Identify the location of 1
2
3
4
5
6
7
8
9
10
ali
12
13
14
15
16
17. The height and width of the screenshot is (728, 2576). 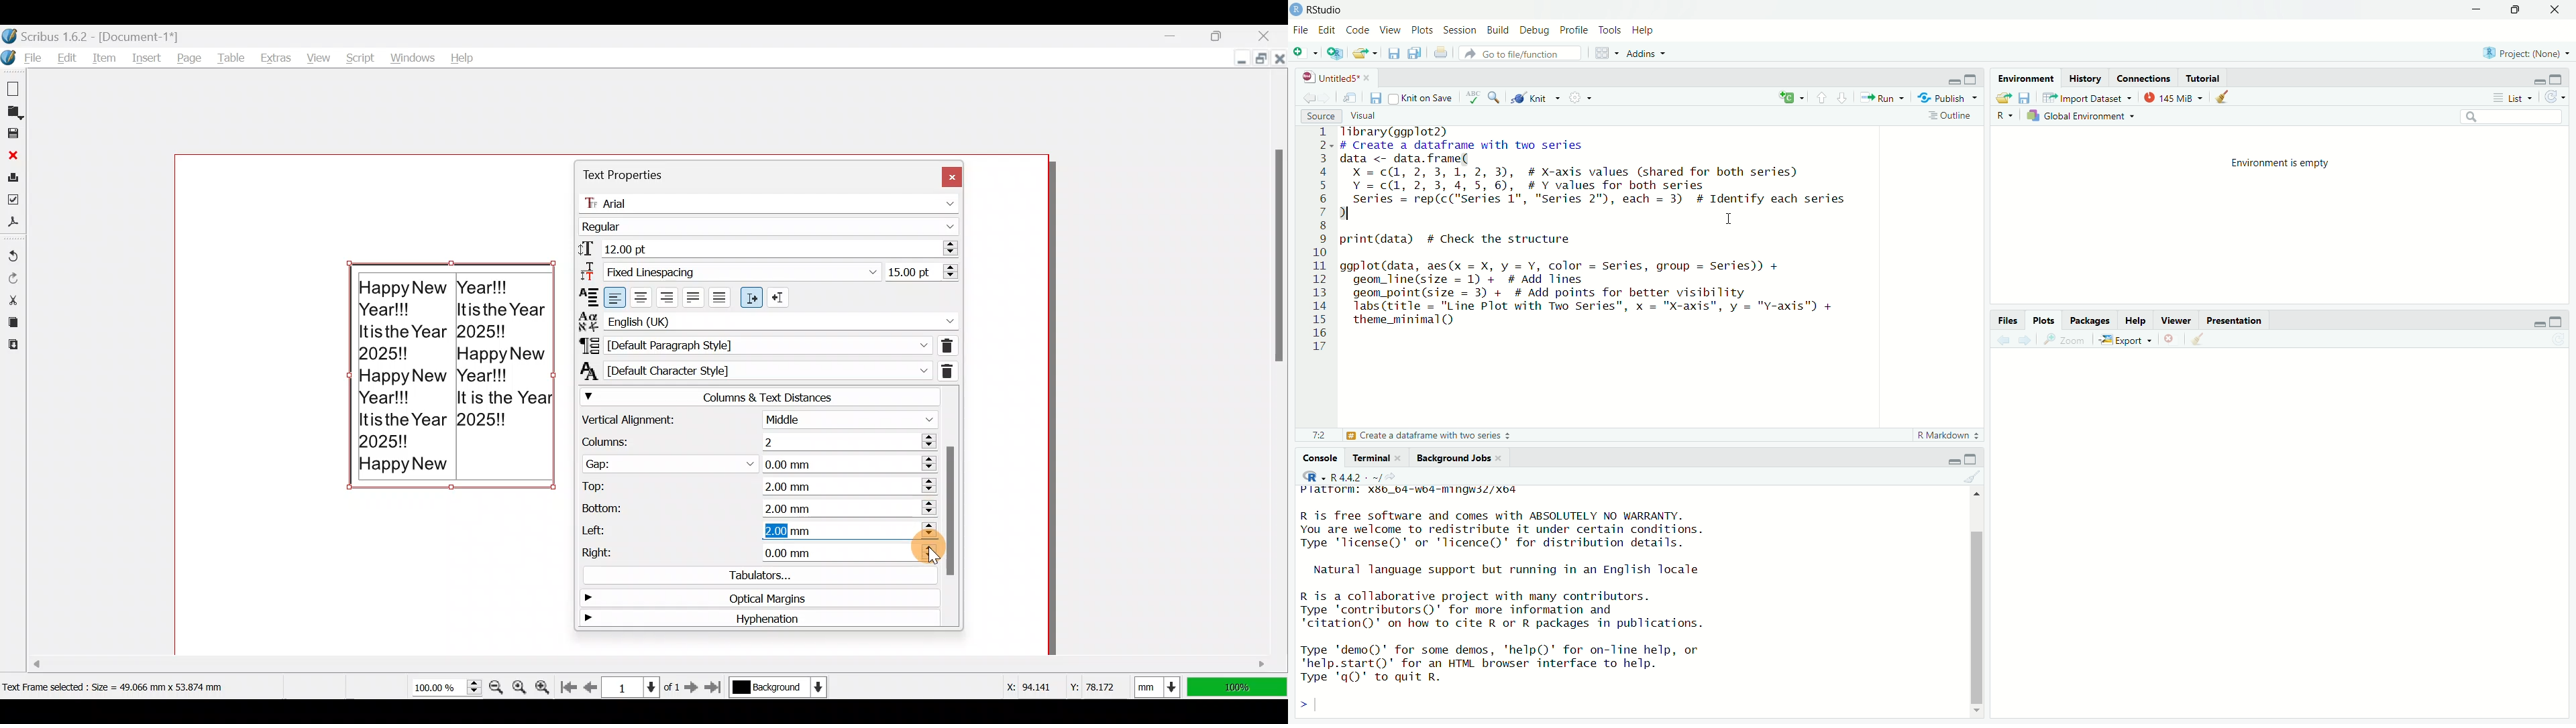
(1322, 243).